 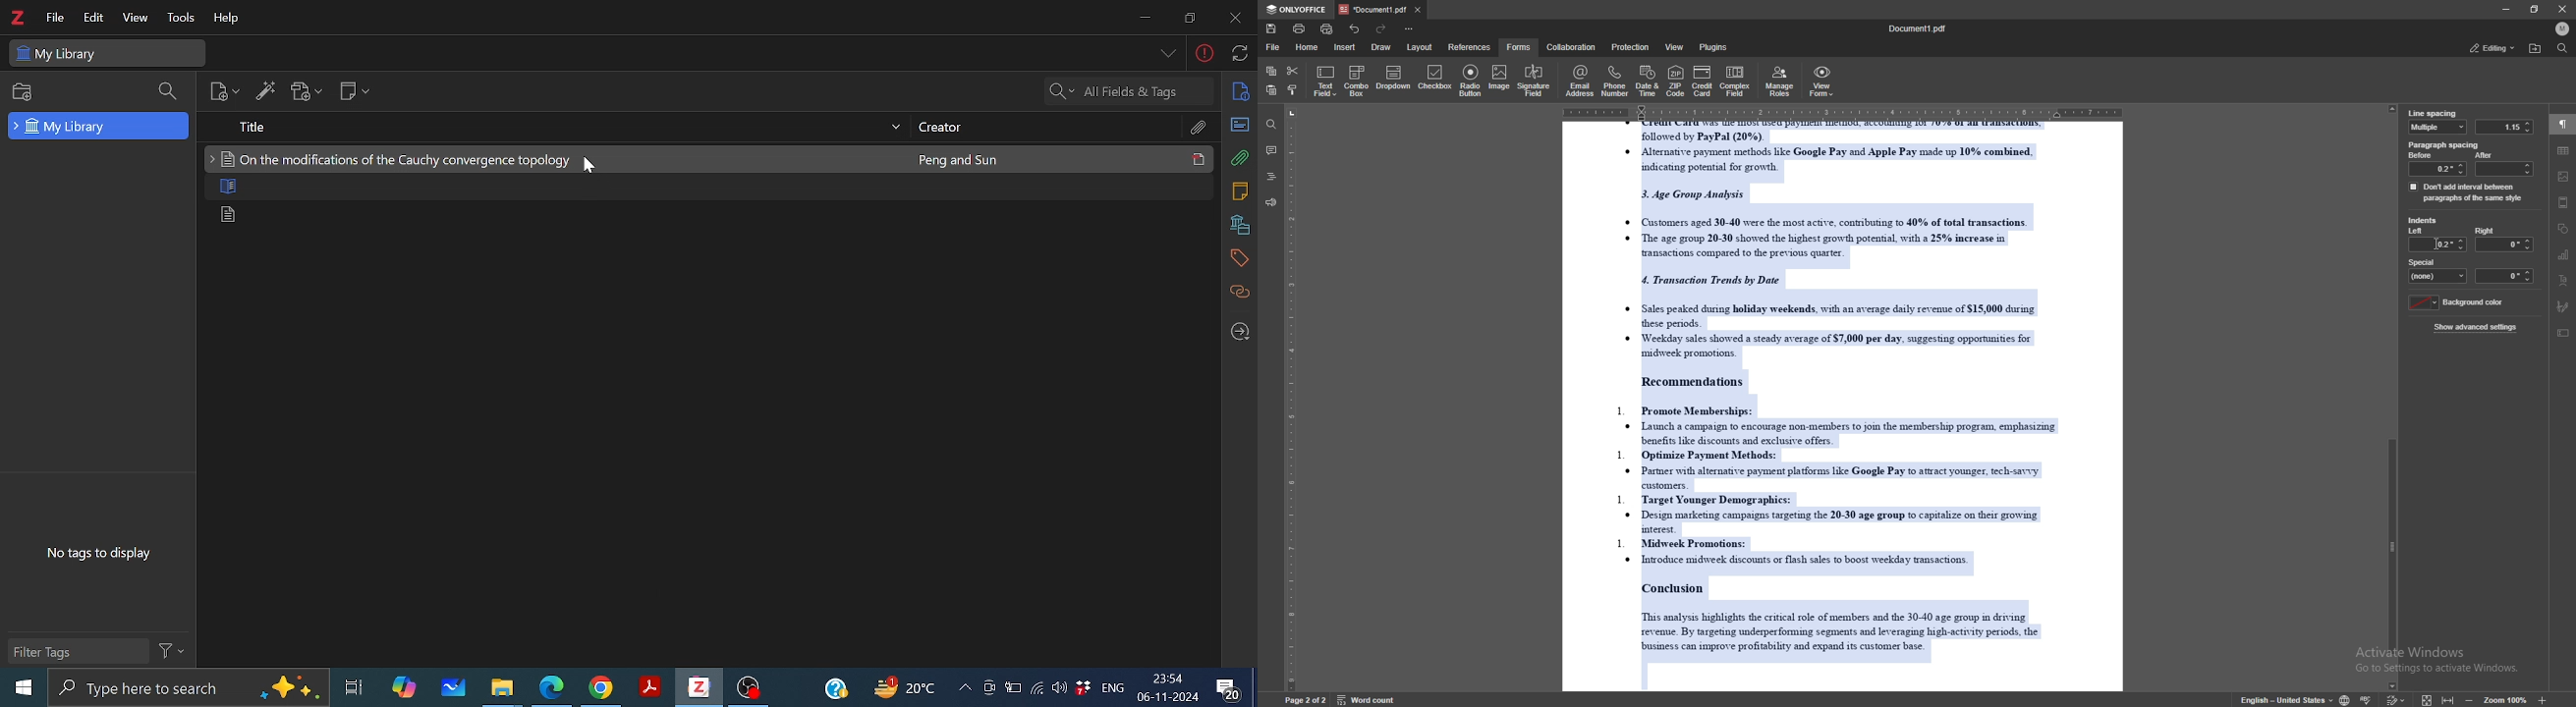 What do you see at coordinates (2433, 113) in the screenshot?
I see `line spacing` at bounding box center [2433, 113].